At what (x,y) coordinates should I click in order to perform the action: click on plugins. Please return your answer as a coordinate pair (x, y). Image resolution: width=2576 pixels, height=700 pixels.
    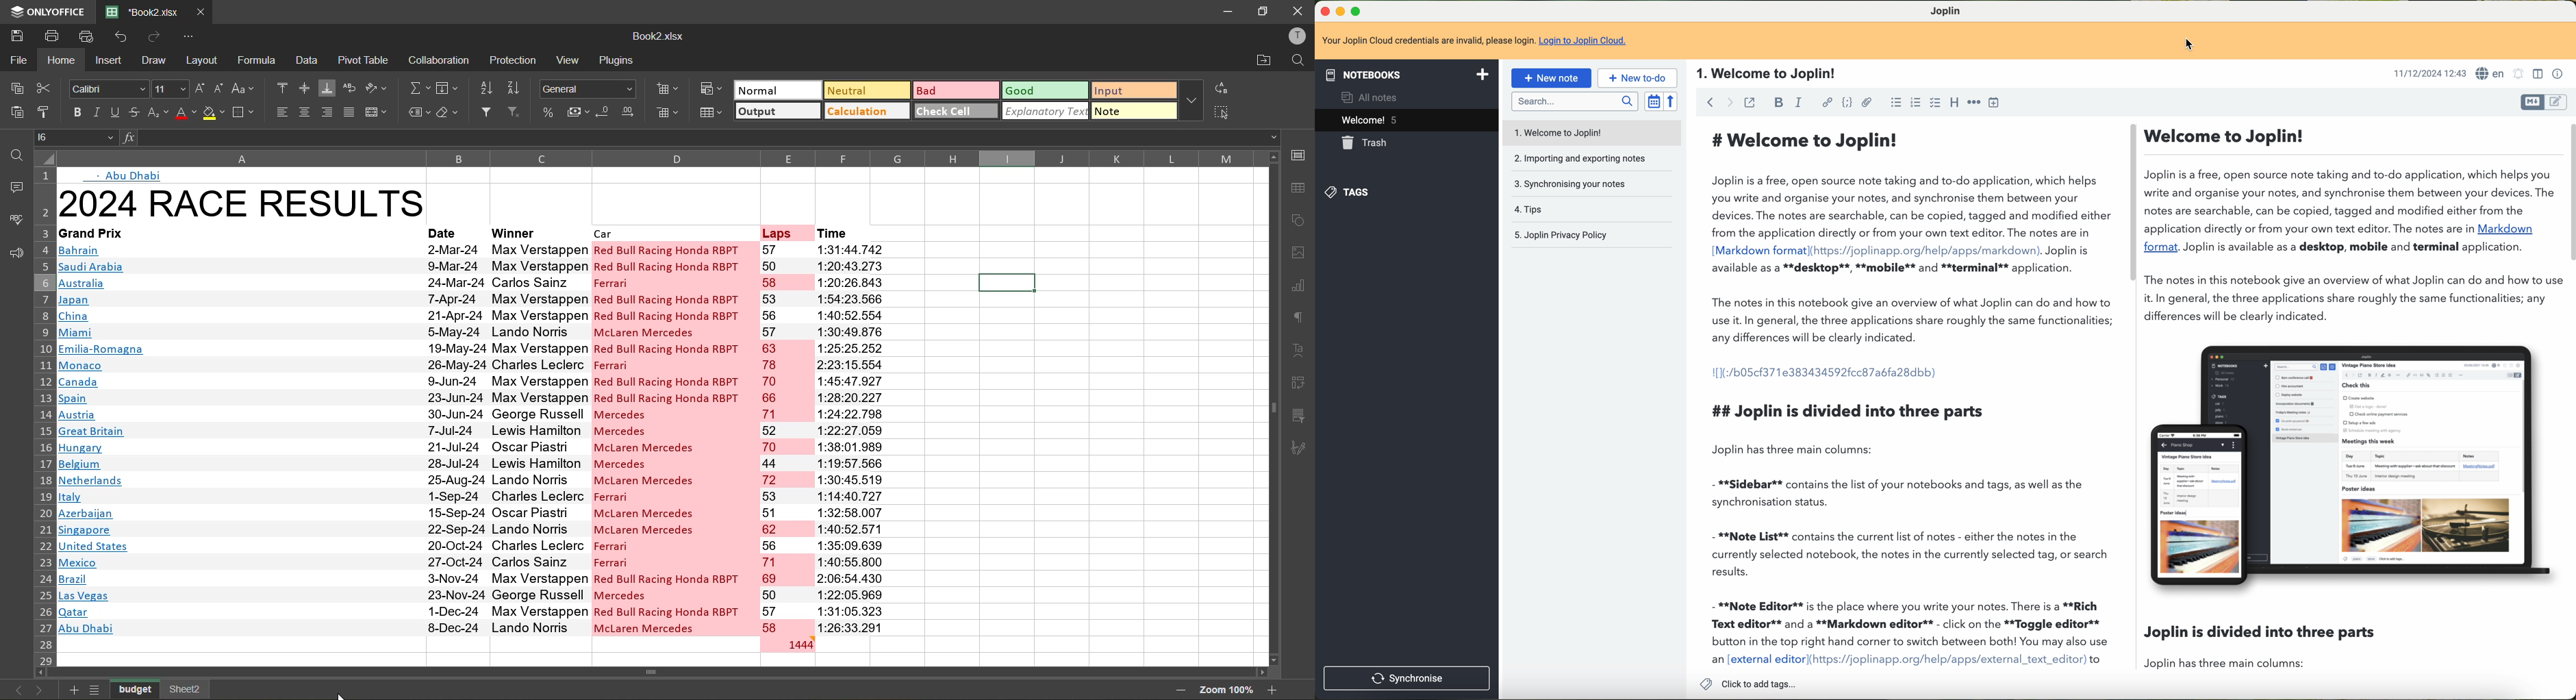
    Looking at the image, I should click on (616, 58).